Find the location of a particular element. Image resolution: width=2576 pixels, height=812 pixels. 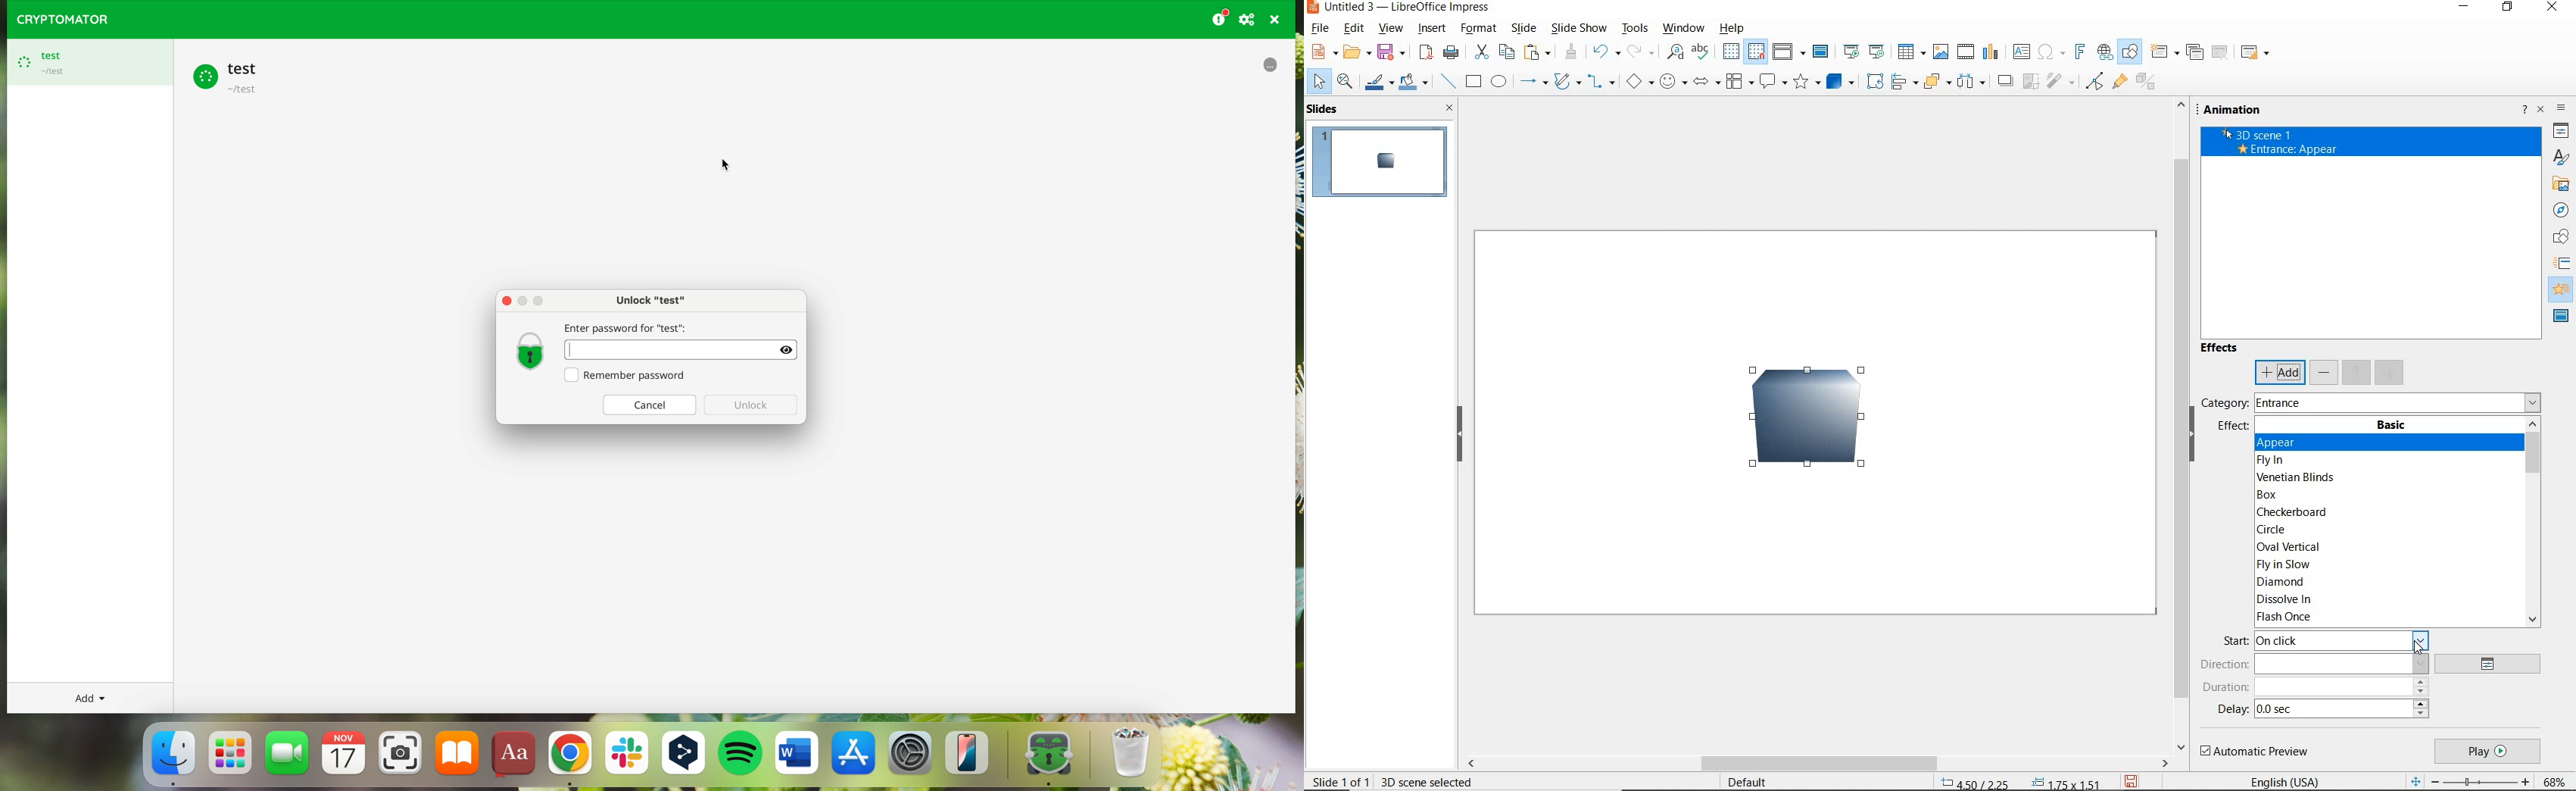

processing is located at coordinates (1269, 64).